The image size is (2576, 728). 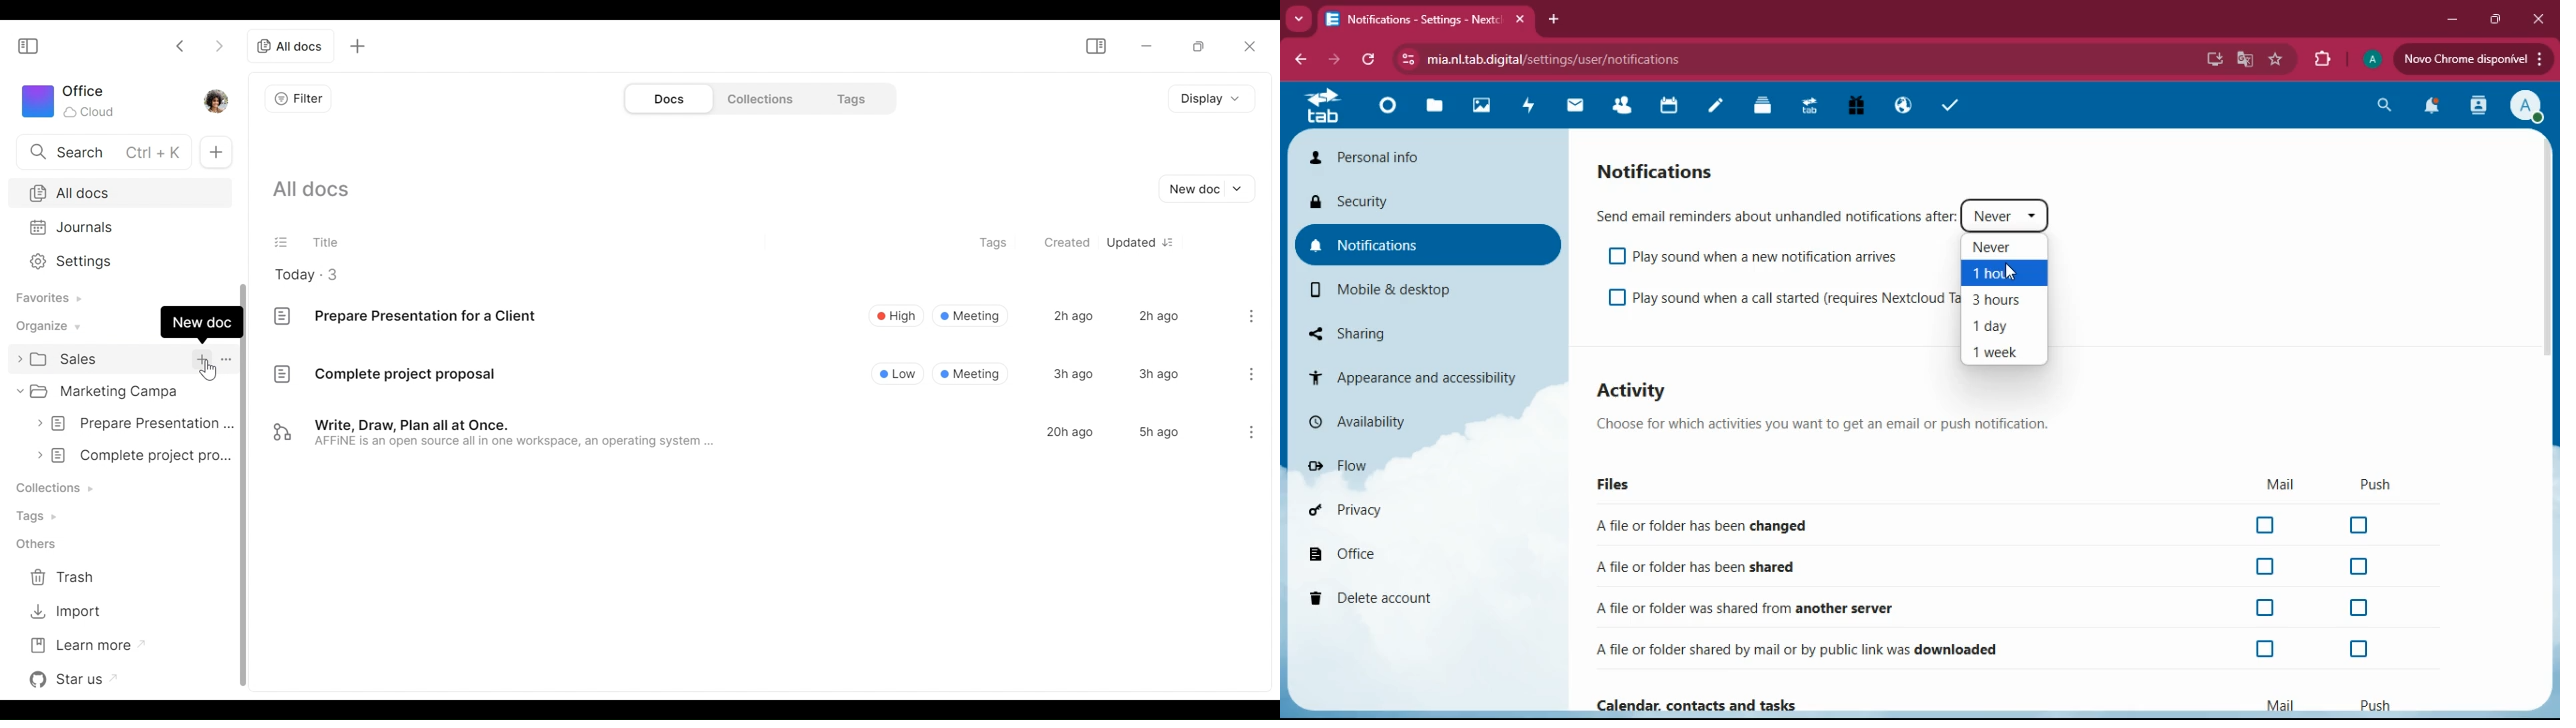 I want to click on Tags, so click(x=851, y=98).